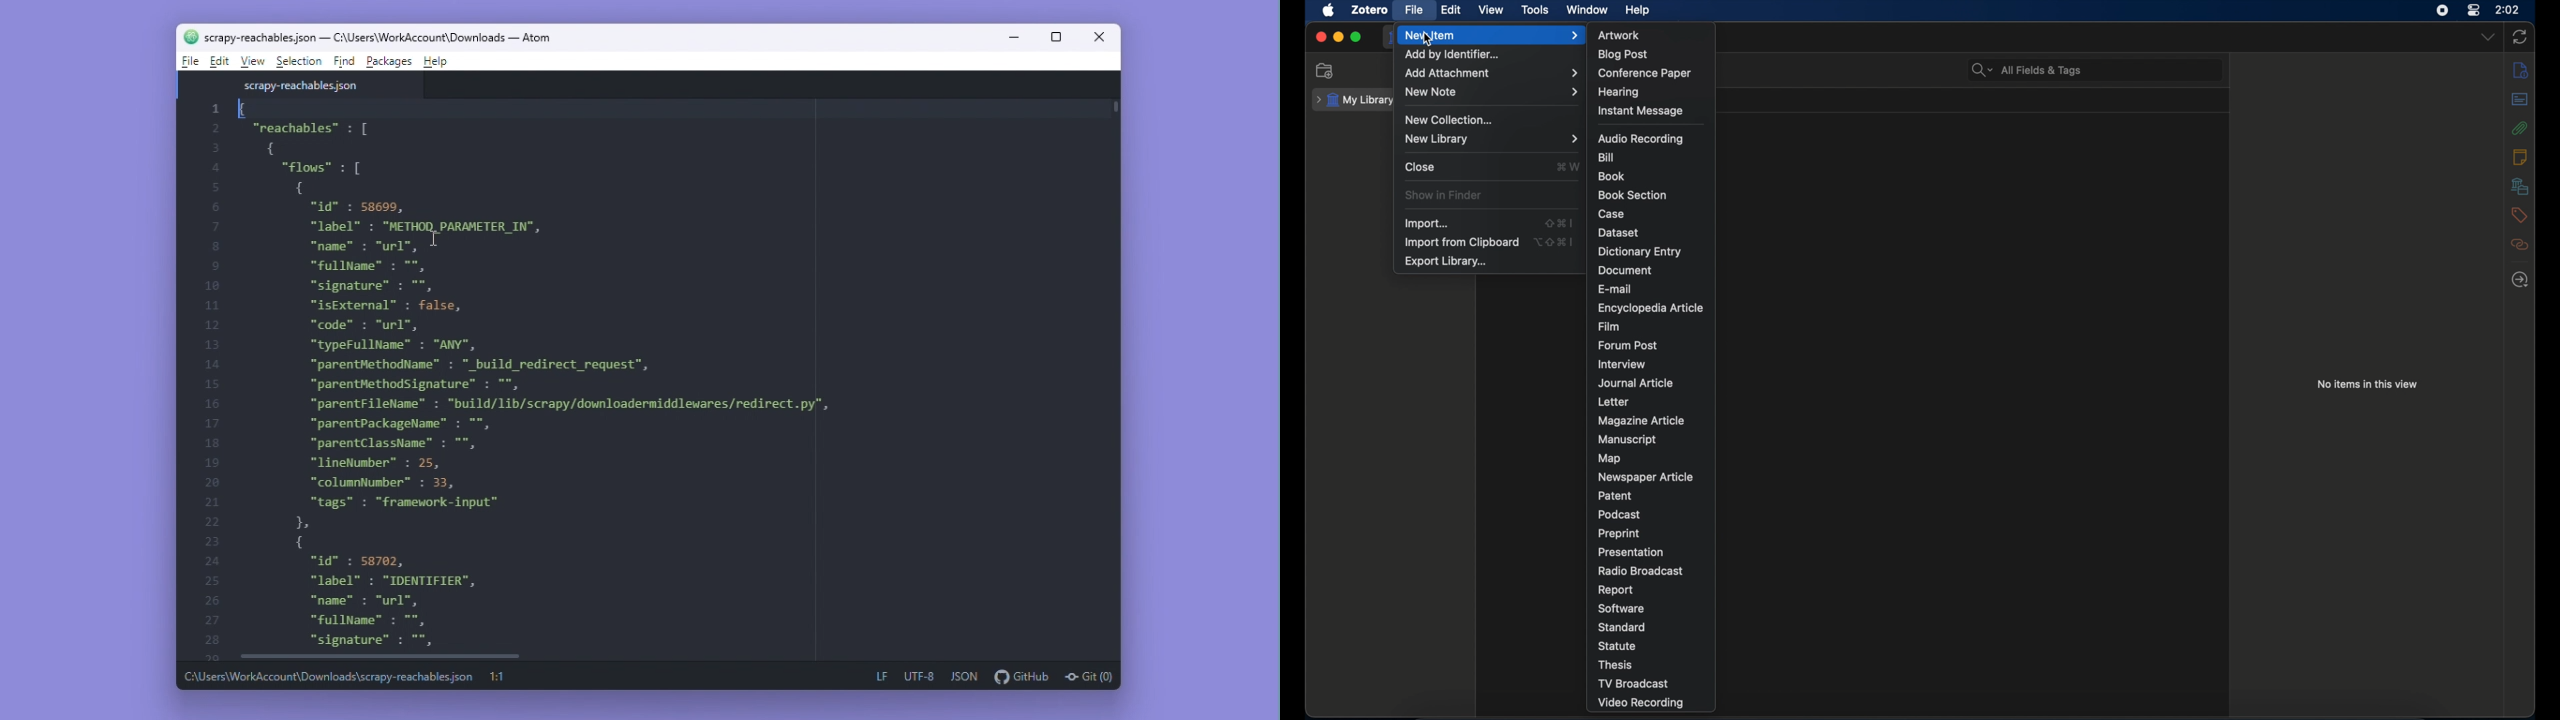 Image resolution: width=2576 pixels, height=728 pixels. What do you see at coordinates (218, 62) in the screenshot?
I see `Edit` at bounding box center [218, 62].